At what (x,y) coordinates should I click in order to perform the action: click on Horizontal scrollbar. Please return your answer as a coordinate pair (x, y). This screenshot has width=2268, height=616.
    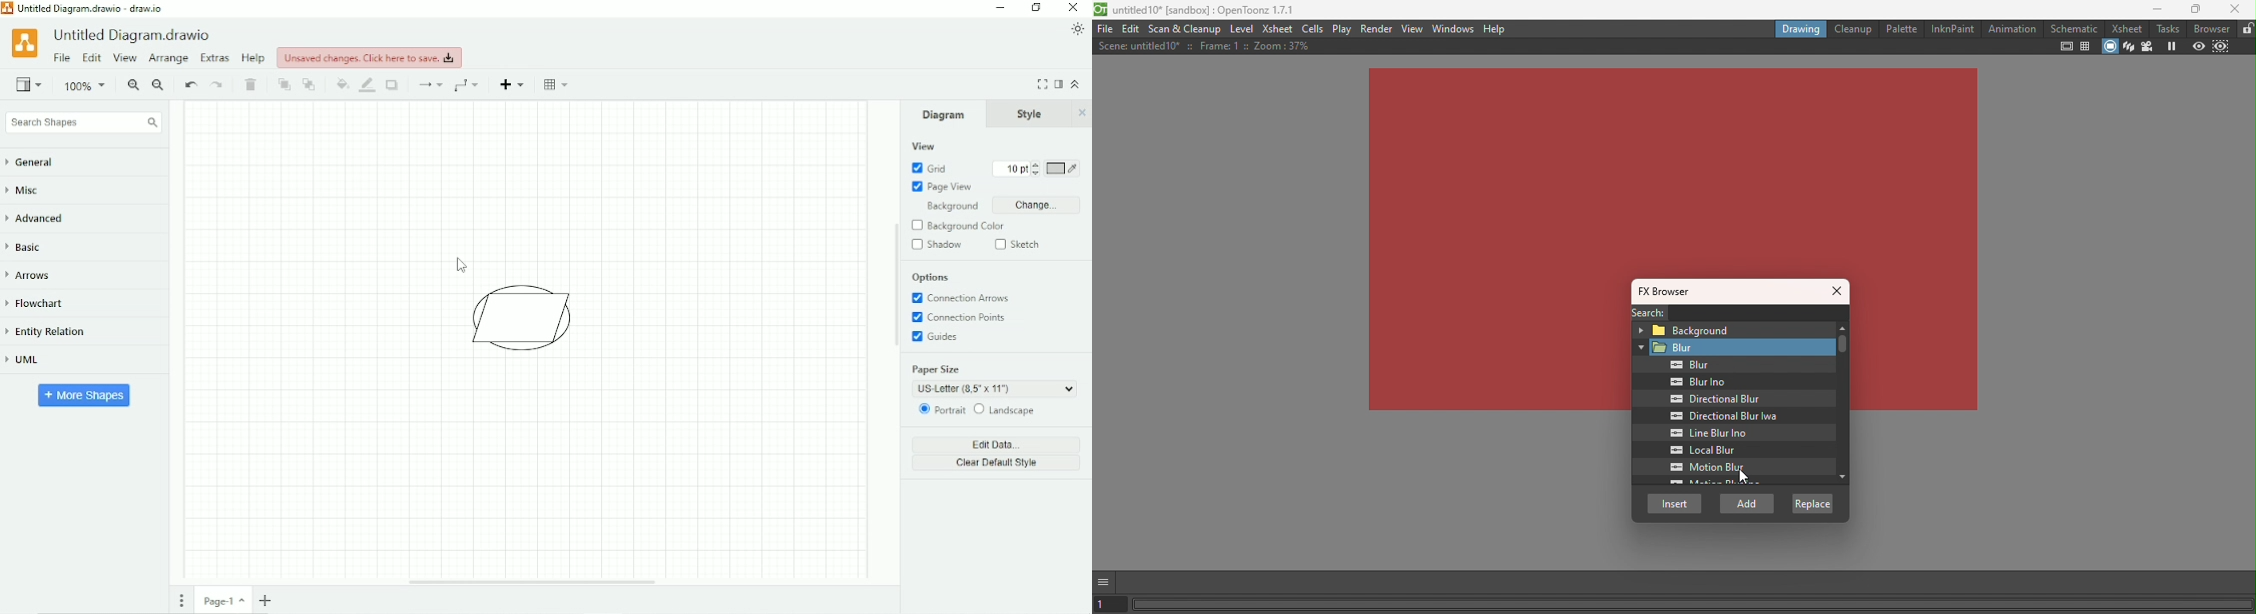
    Looking at the image, I should click on (532, 582).